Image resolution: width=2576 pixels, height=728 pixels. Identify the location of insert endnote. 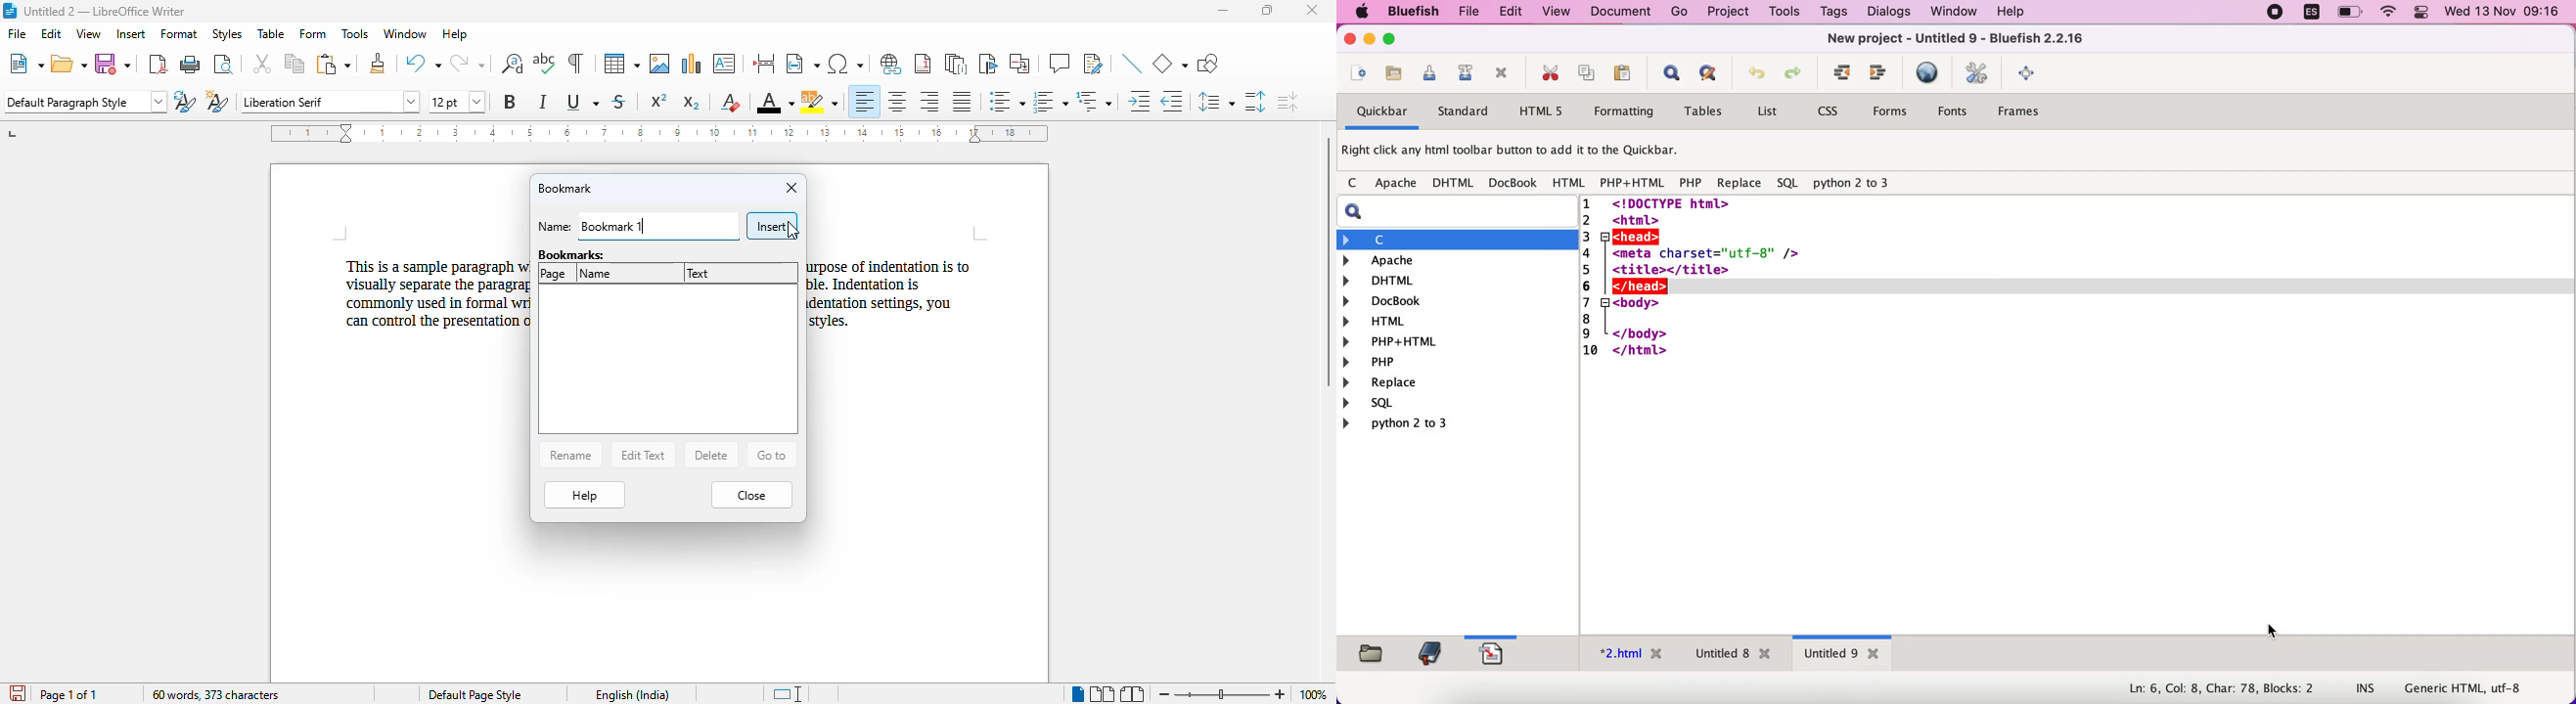
(957, 64).